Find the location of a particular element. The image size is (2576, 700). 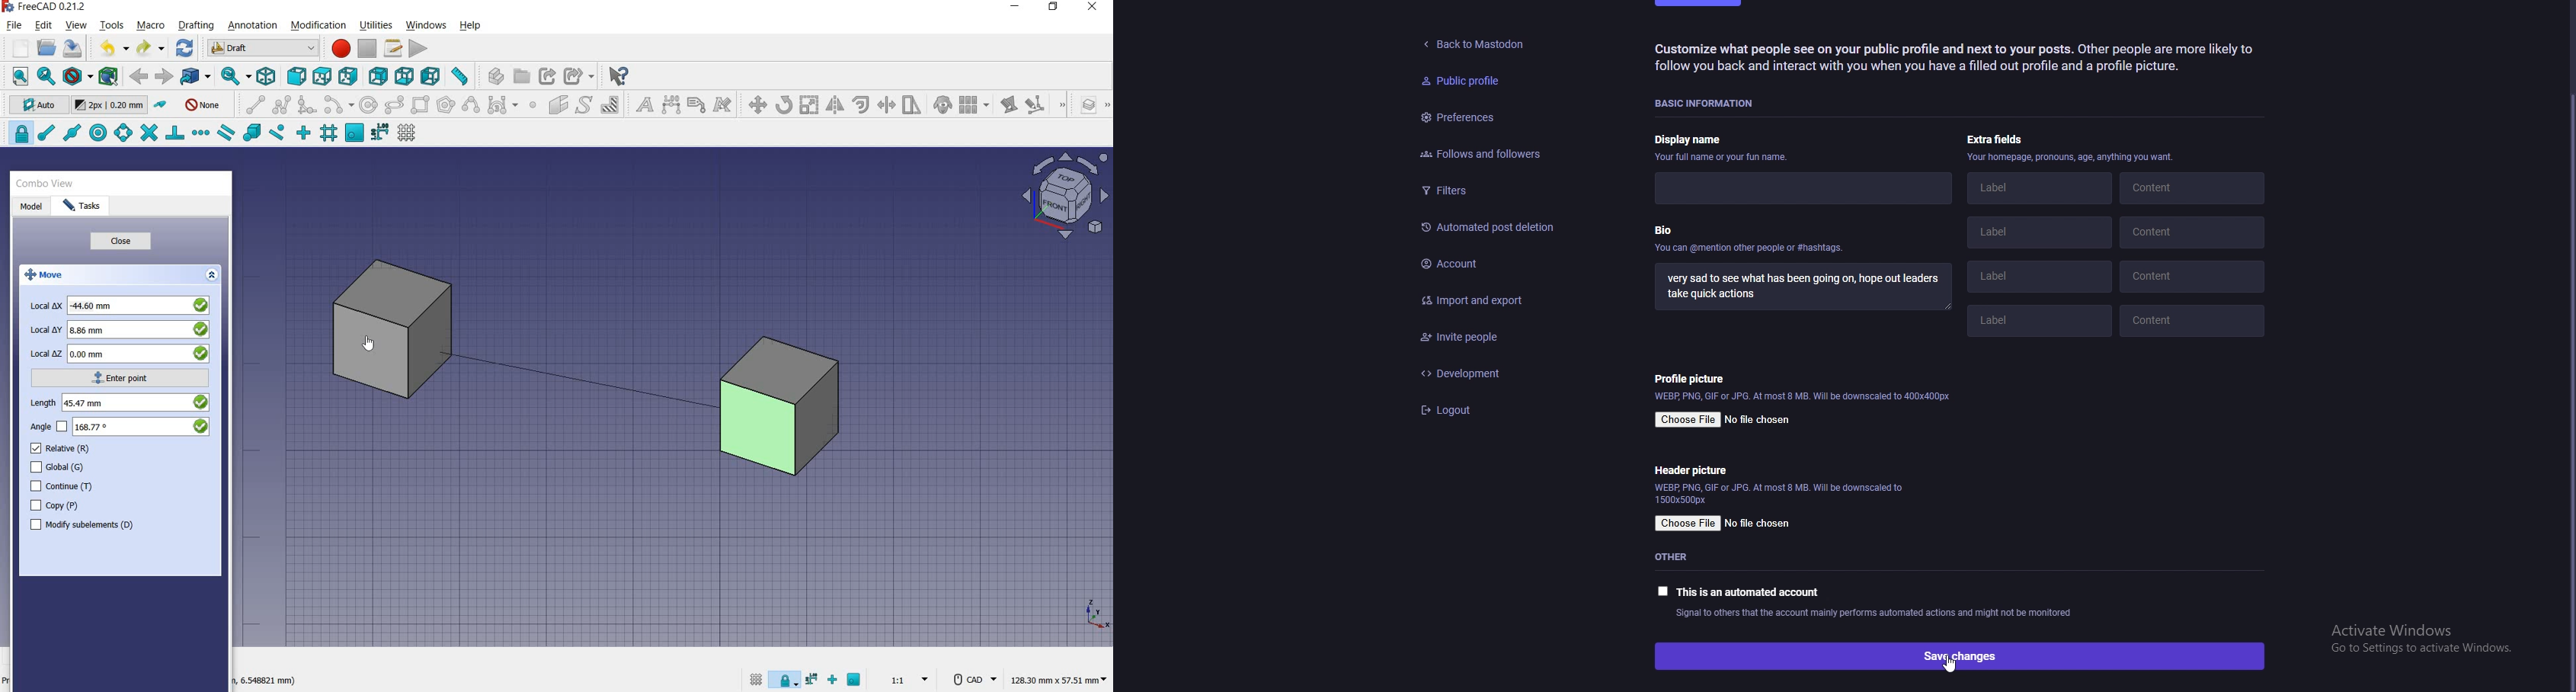

display name input is located at coordinates (1797, 187).